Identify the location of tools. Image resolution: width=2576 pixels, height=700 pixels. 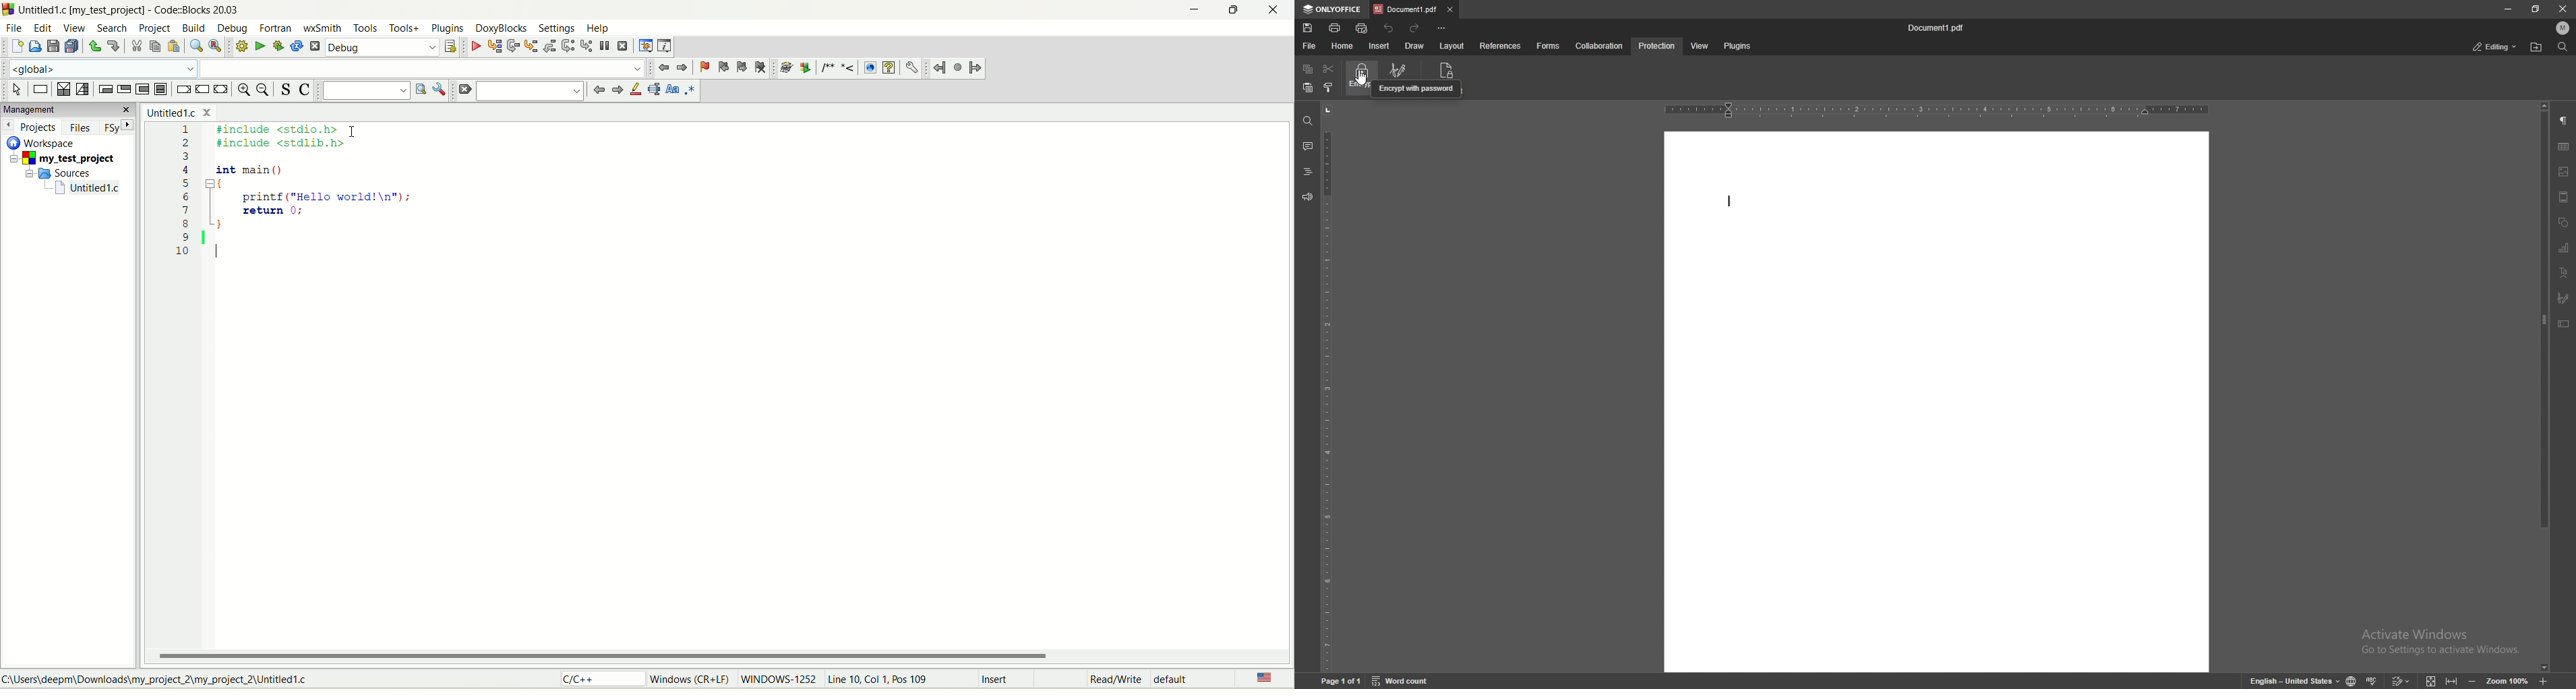
(367, 28).